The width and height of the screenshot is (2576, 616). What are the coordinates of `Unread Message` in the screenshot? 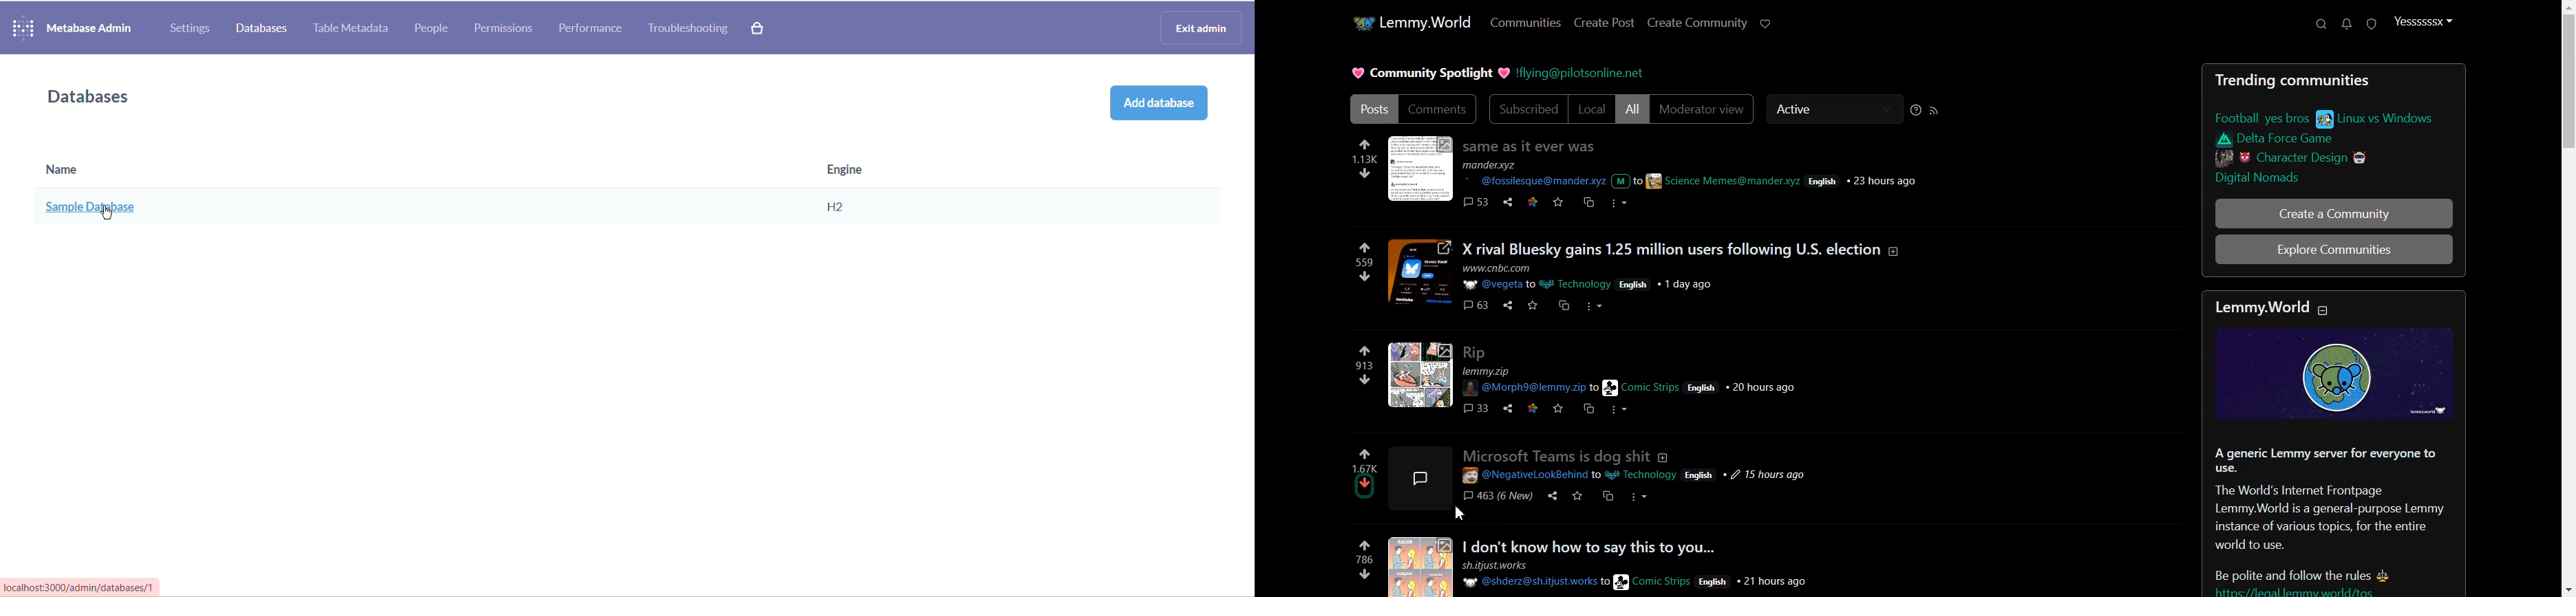 It's located at (2347, 24).